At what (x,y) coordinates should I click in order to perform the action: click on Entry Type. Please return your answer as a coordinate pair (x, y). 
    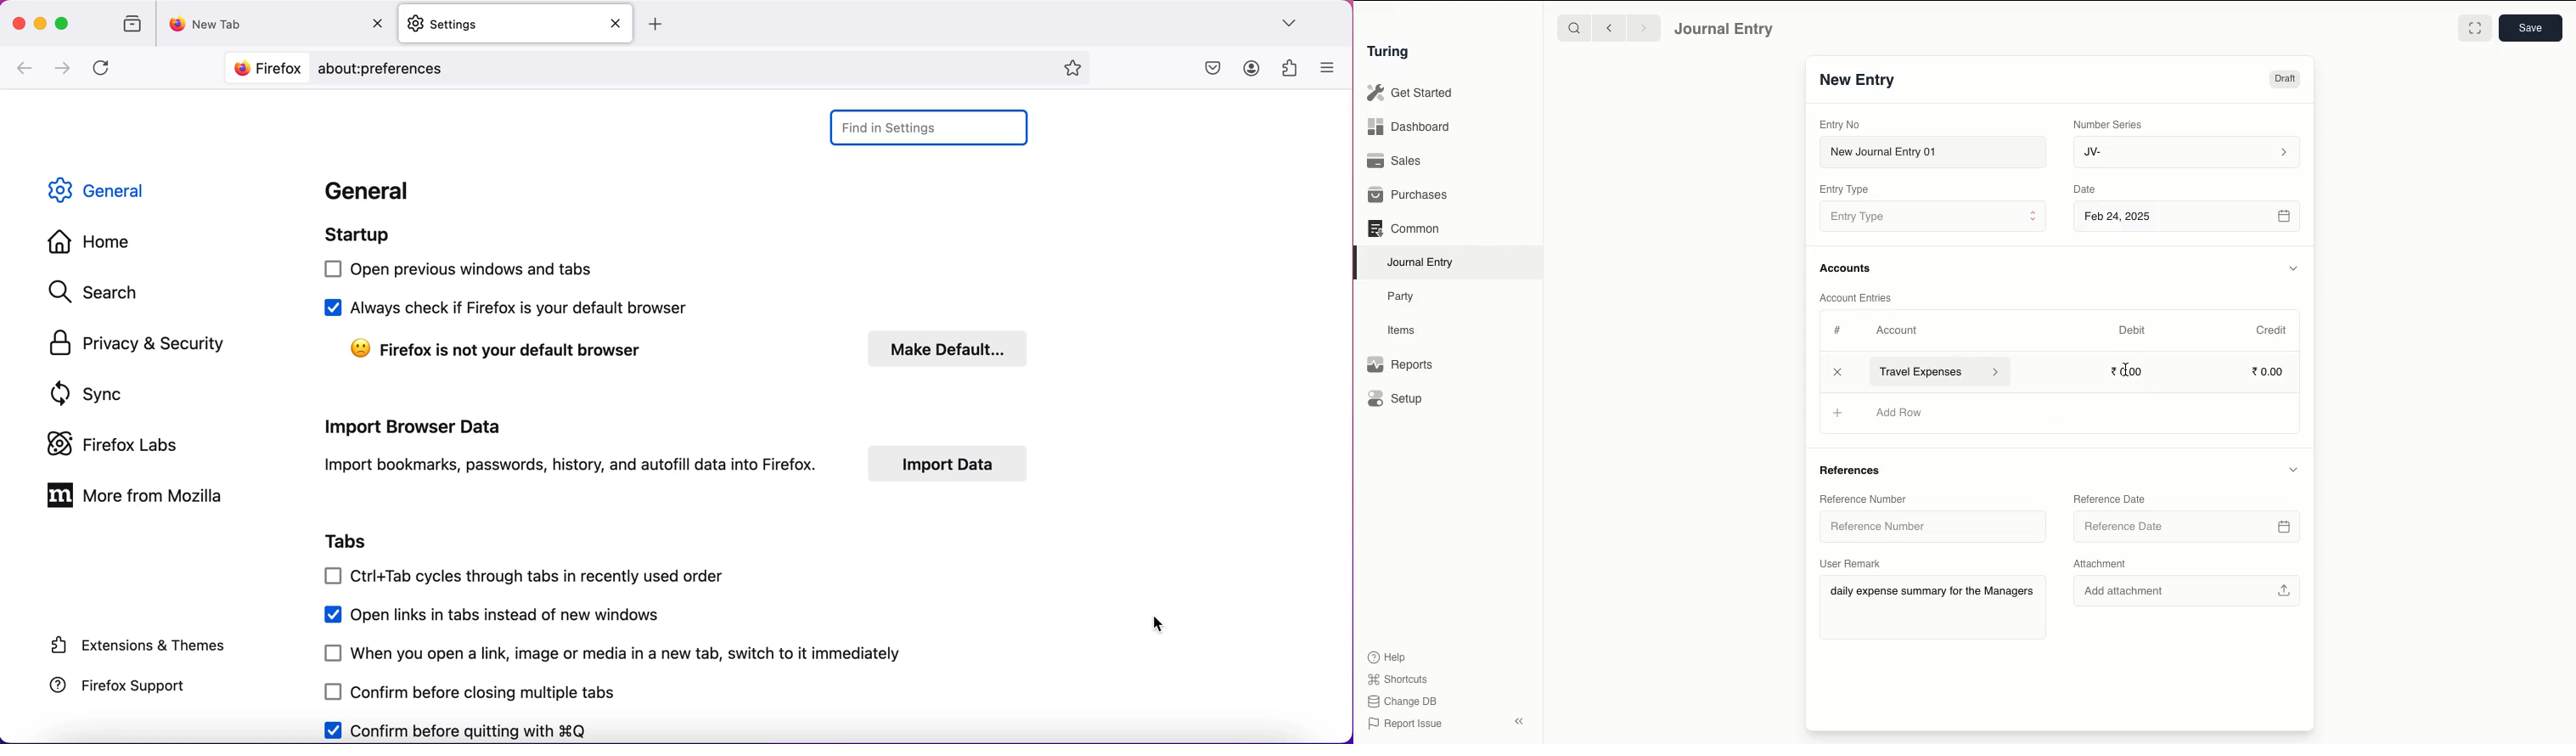
    Looking at the image, I should click on (1844, 189).